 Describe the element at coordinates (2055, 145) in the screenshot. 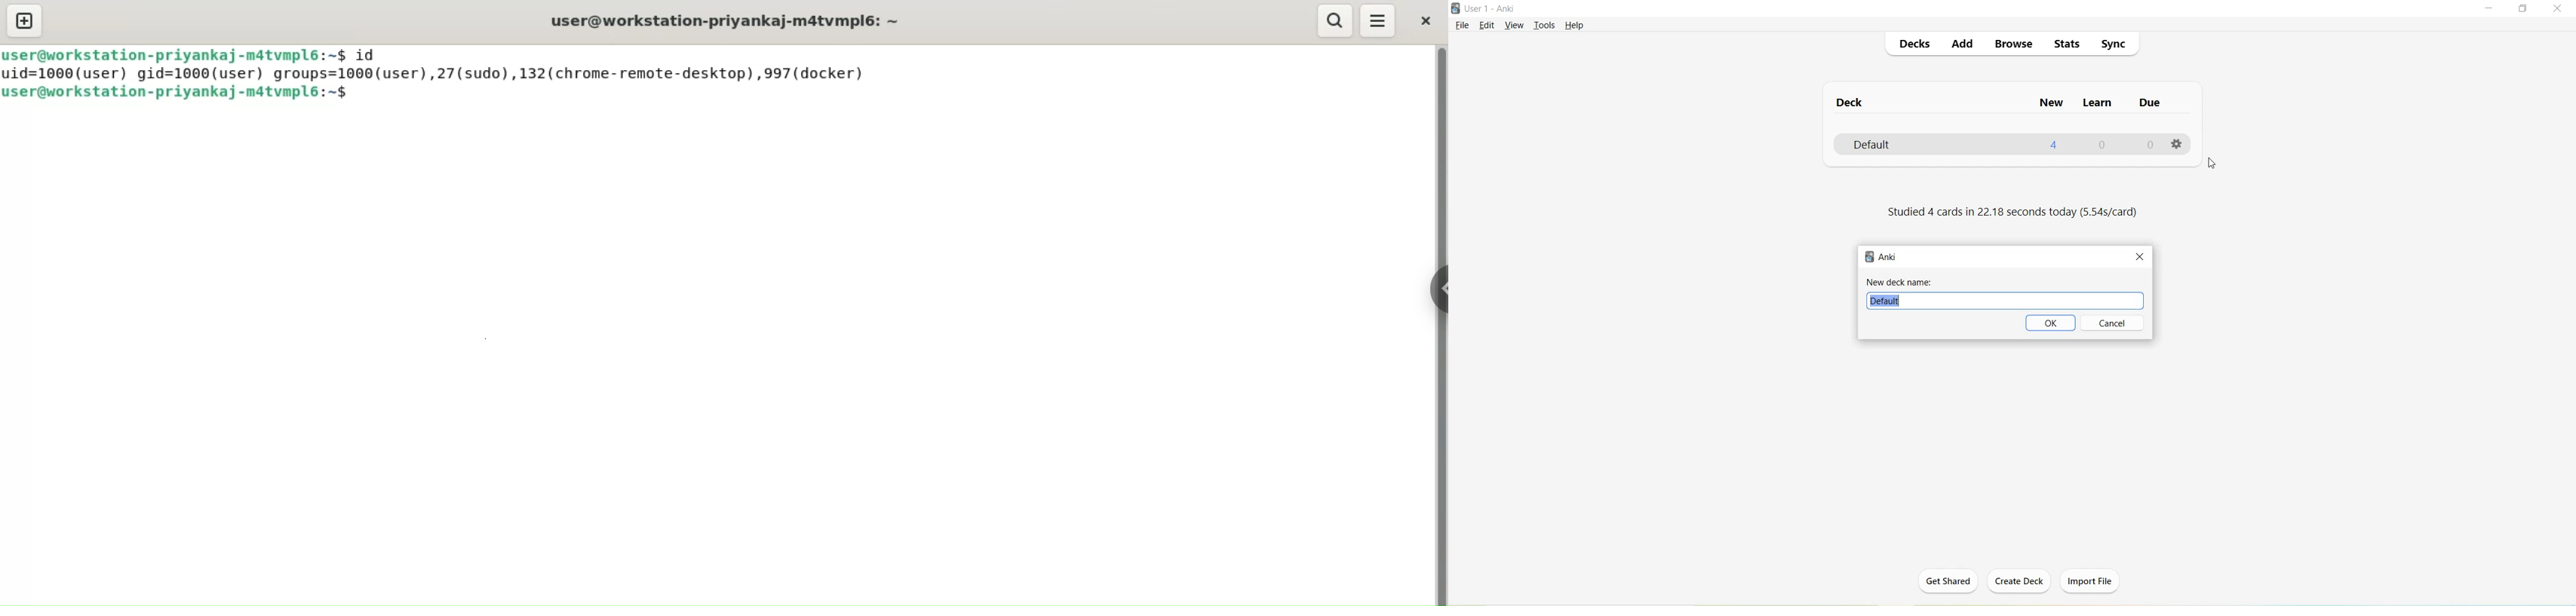

I see `4` at that location.